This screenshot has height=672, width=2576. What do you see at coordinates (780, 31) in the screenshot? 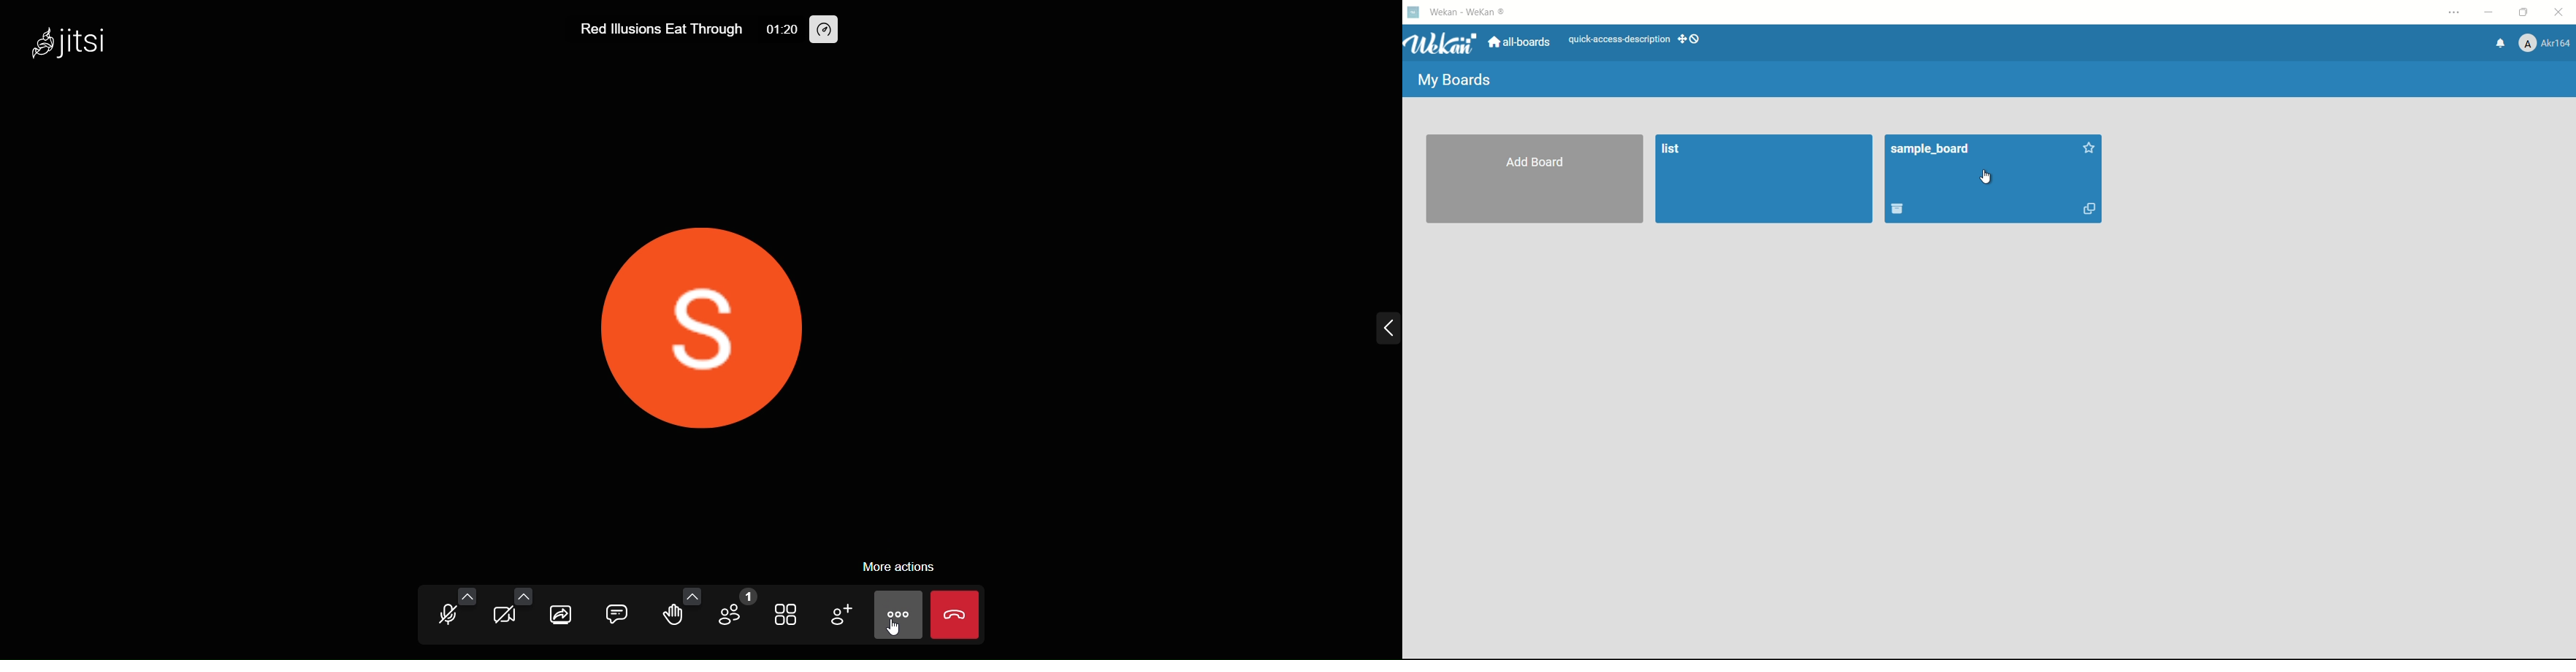
I see `01:20` at bounding box center [780, 31].